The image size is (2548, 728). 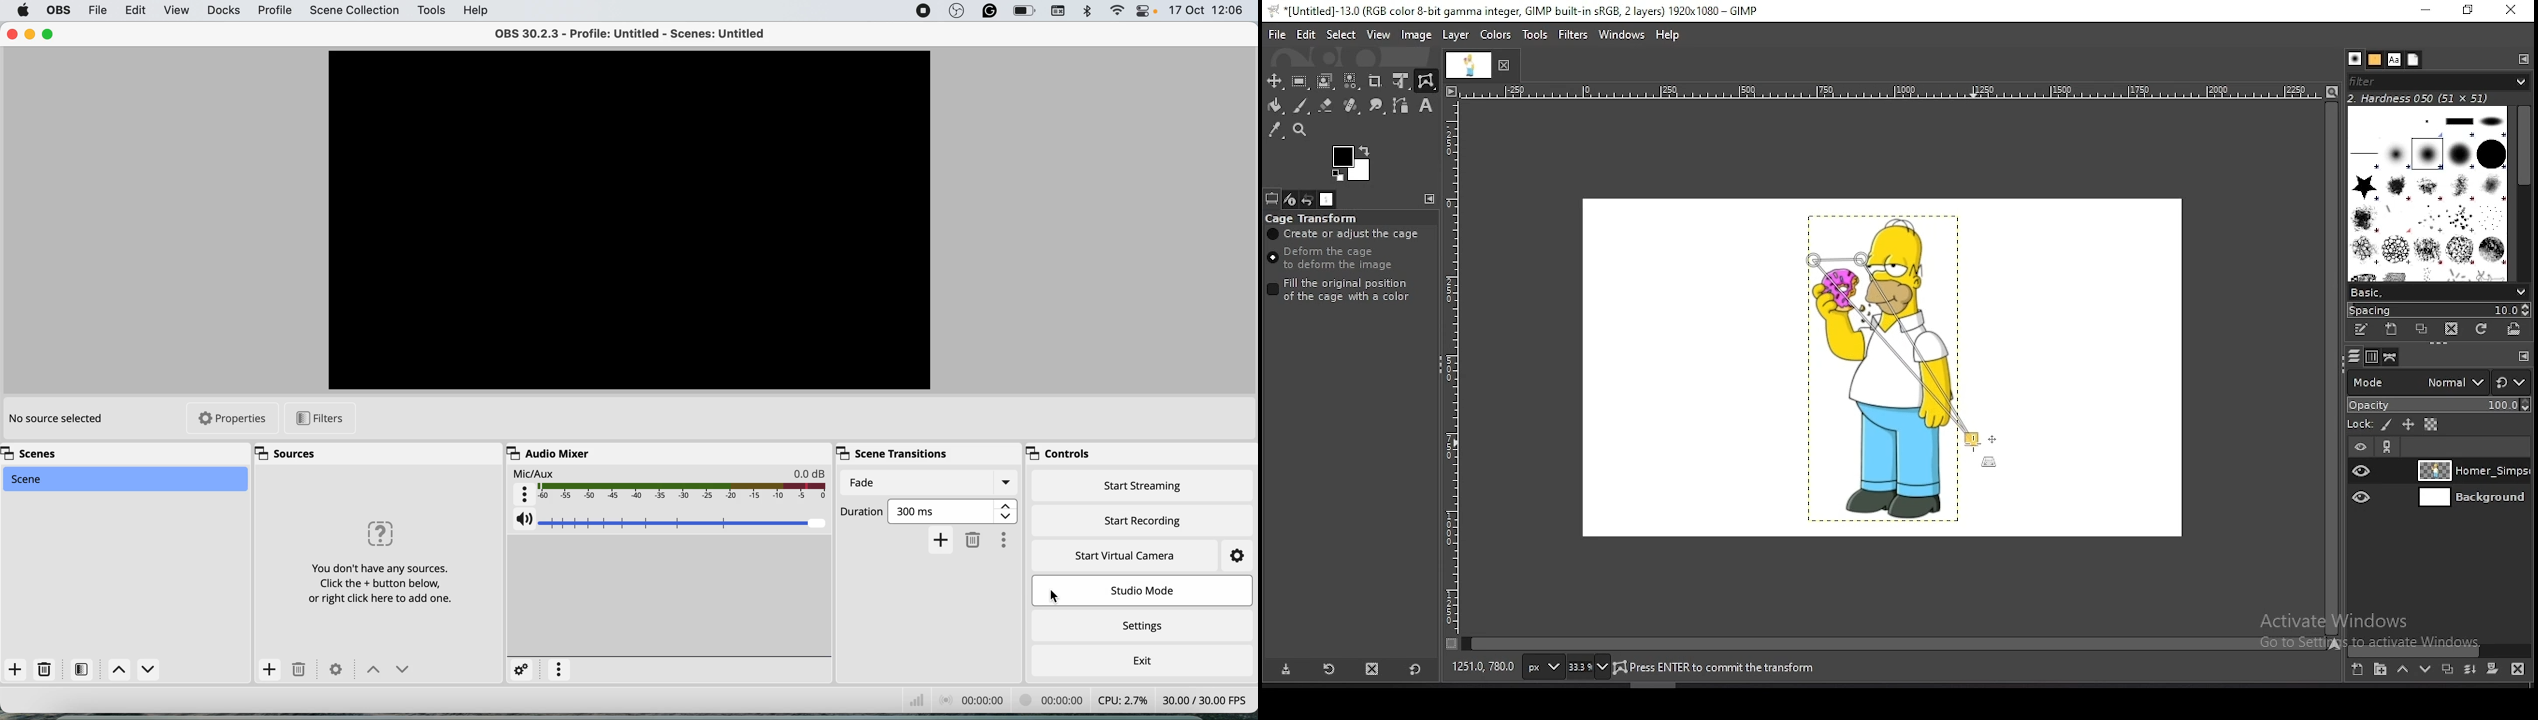 I want to click on filters, so click(x=83, y=668).